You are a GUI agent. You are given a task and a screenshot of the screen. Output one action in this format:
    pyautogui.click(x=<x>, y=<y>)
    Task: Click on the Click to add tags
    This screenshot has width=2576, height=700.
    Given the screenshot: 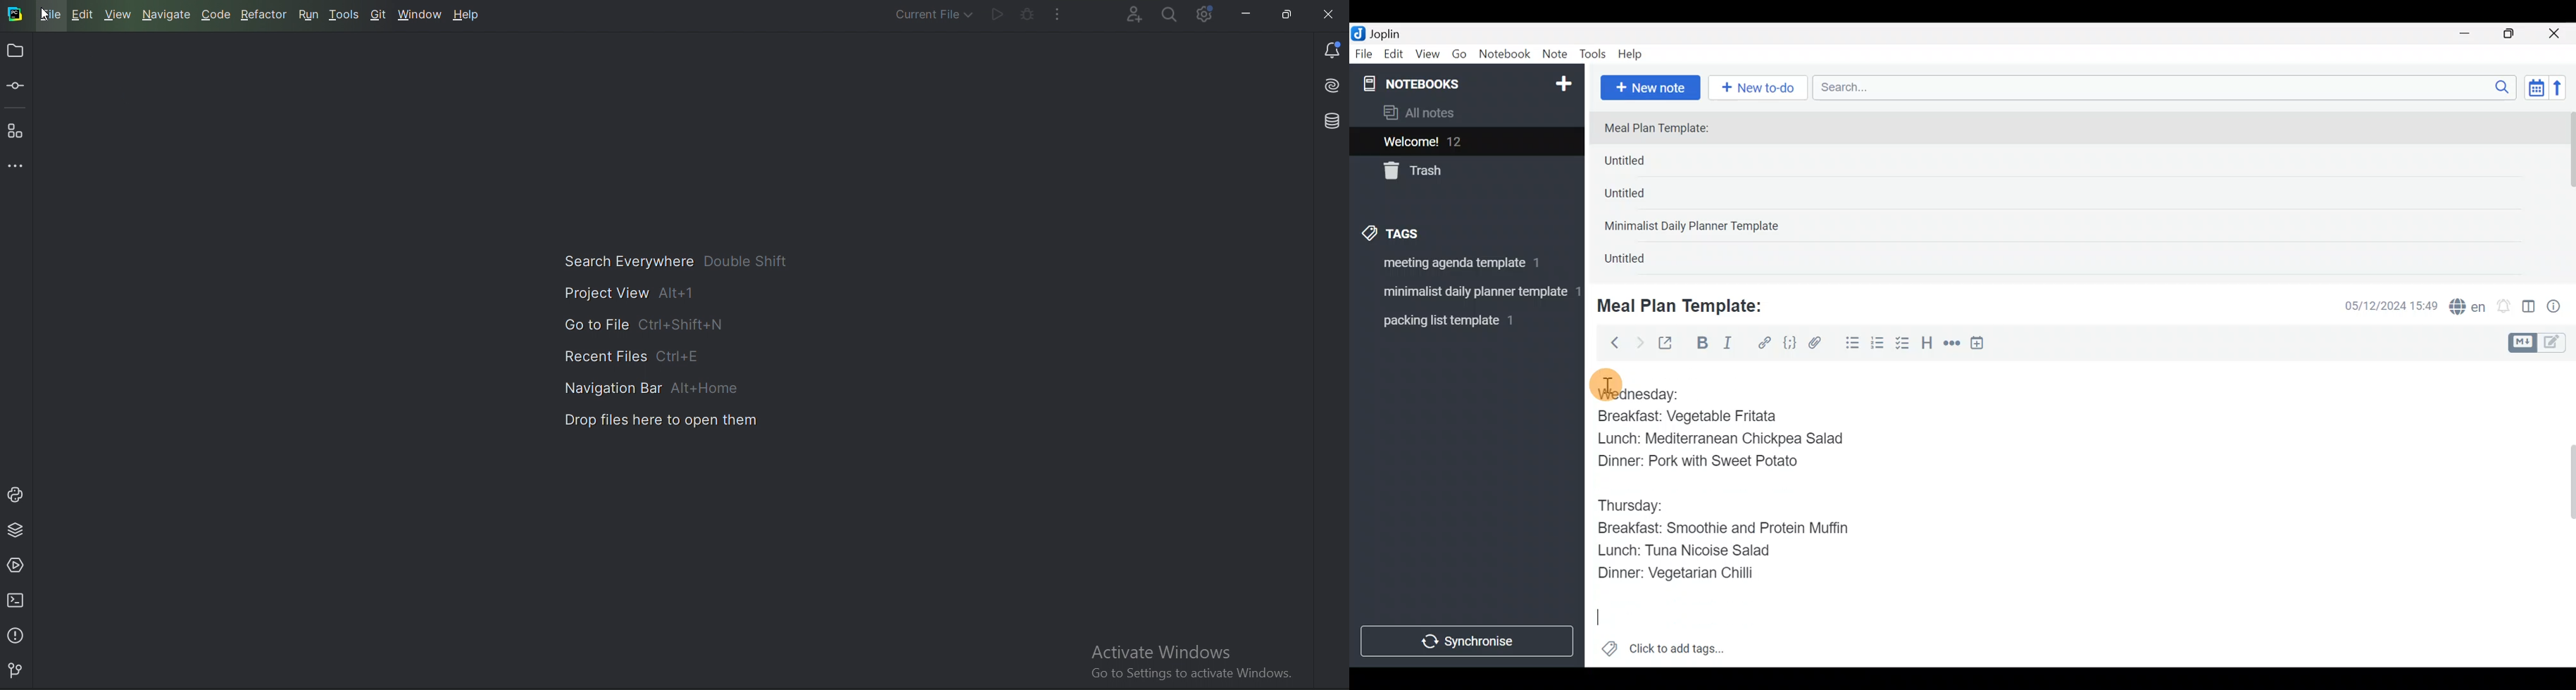 What is the action you would take?
    pyautogui.click(x=1662, y=653)
    